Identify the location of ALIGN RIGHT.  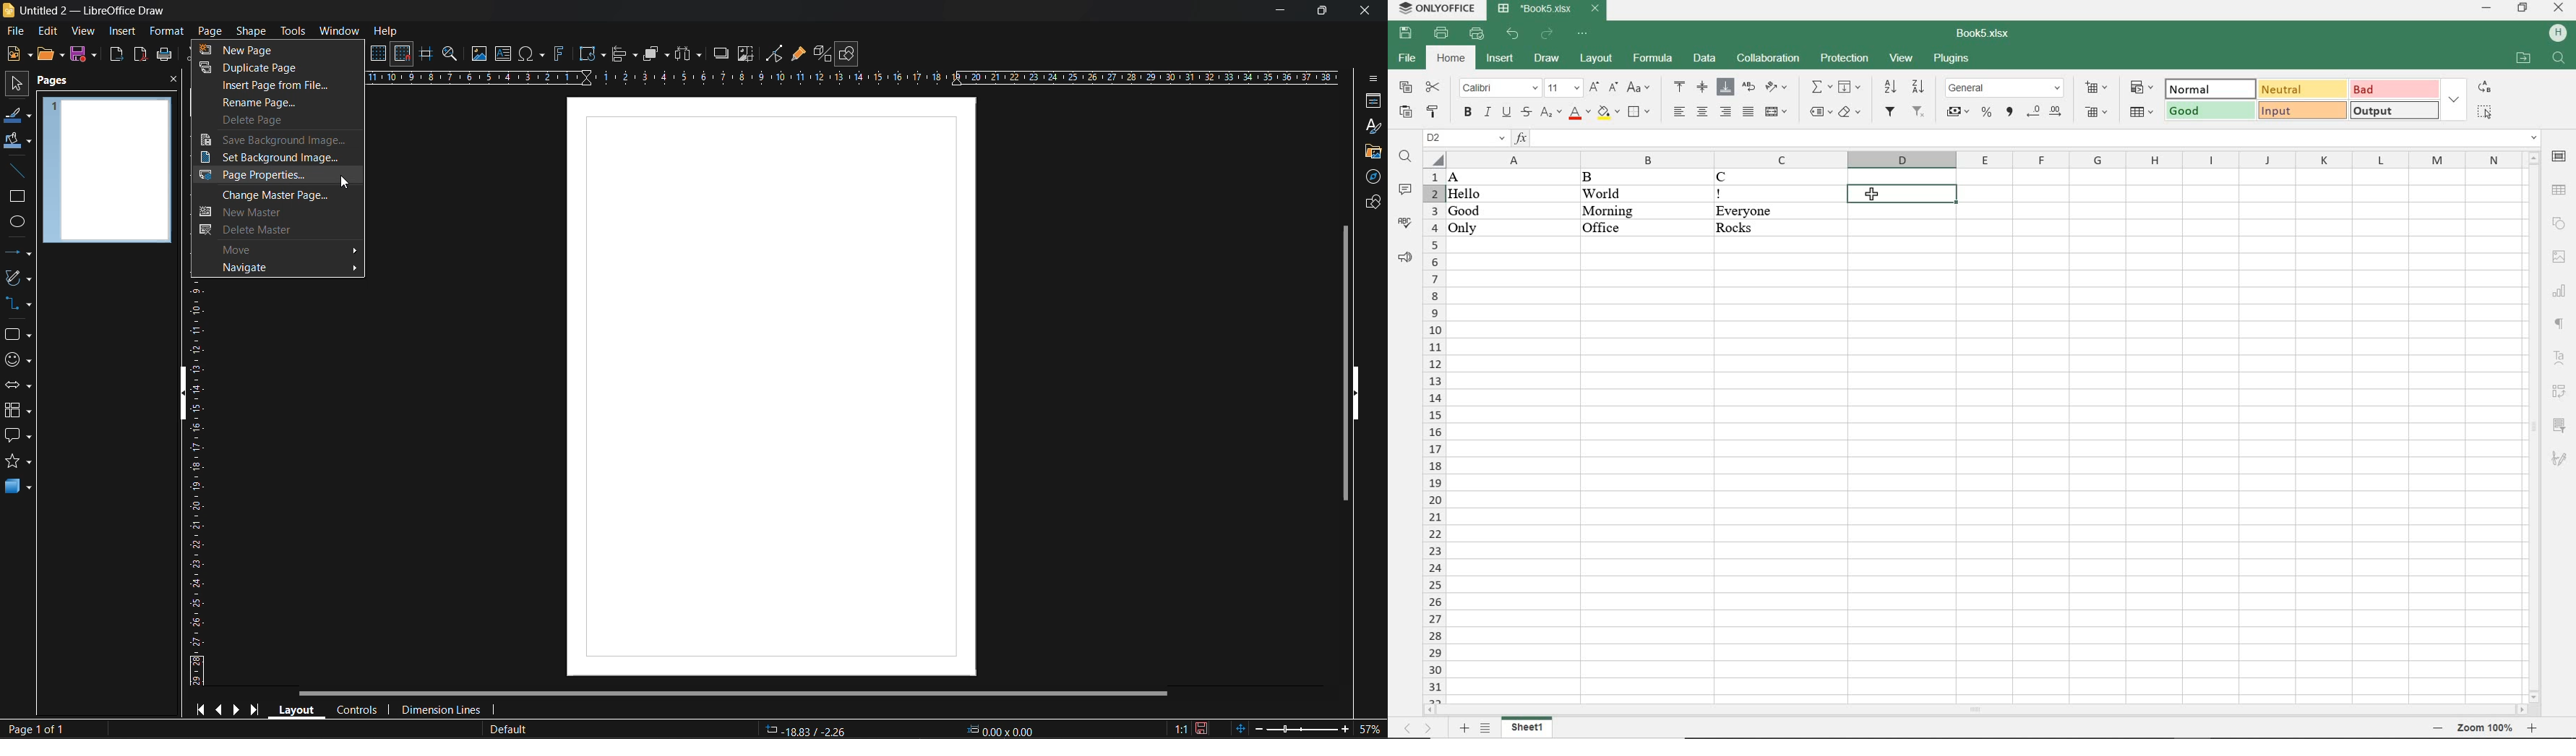
(1727, 113).